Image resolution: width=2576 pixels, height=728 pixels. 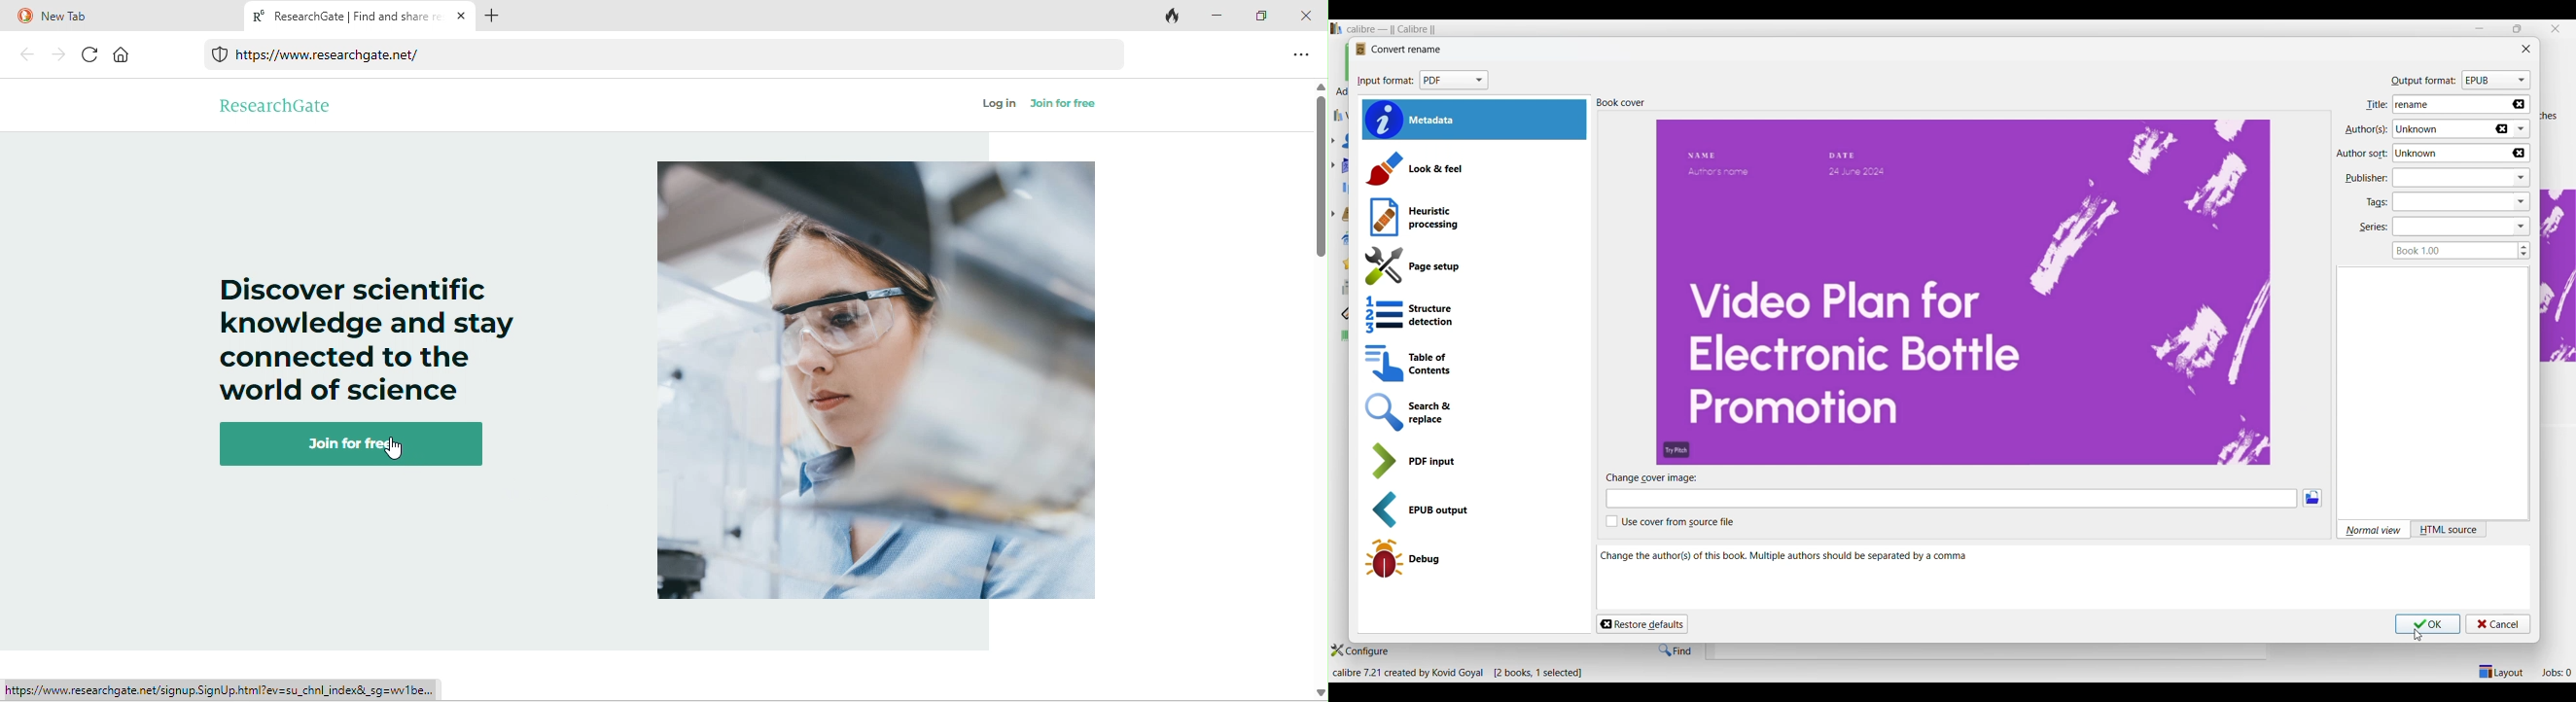 What do you see at coordinates (2556, 672) in the screenshot?
I see `Jobs` at bounding box center [2556, 672].